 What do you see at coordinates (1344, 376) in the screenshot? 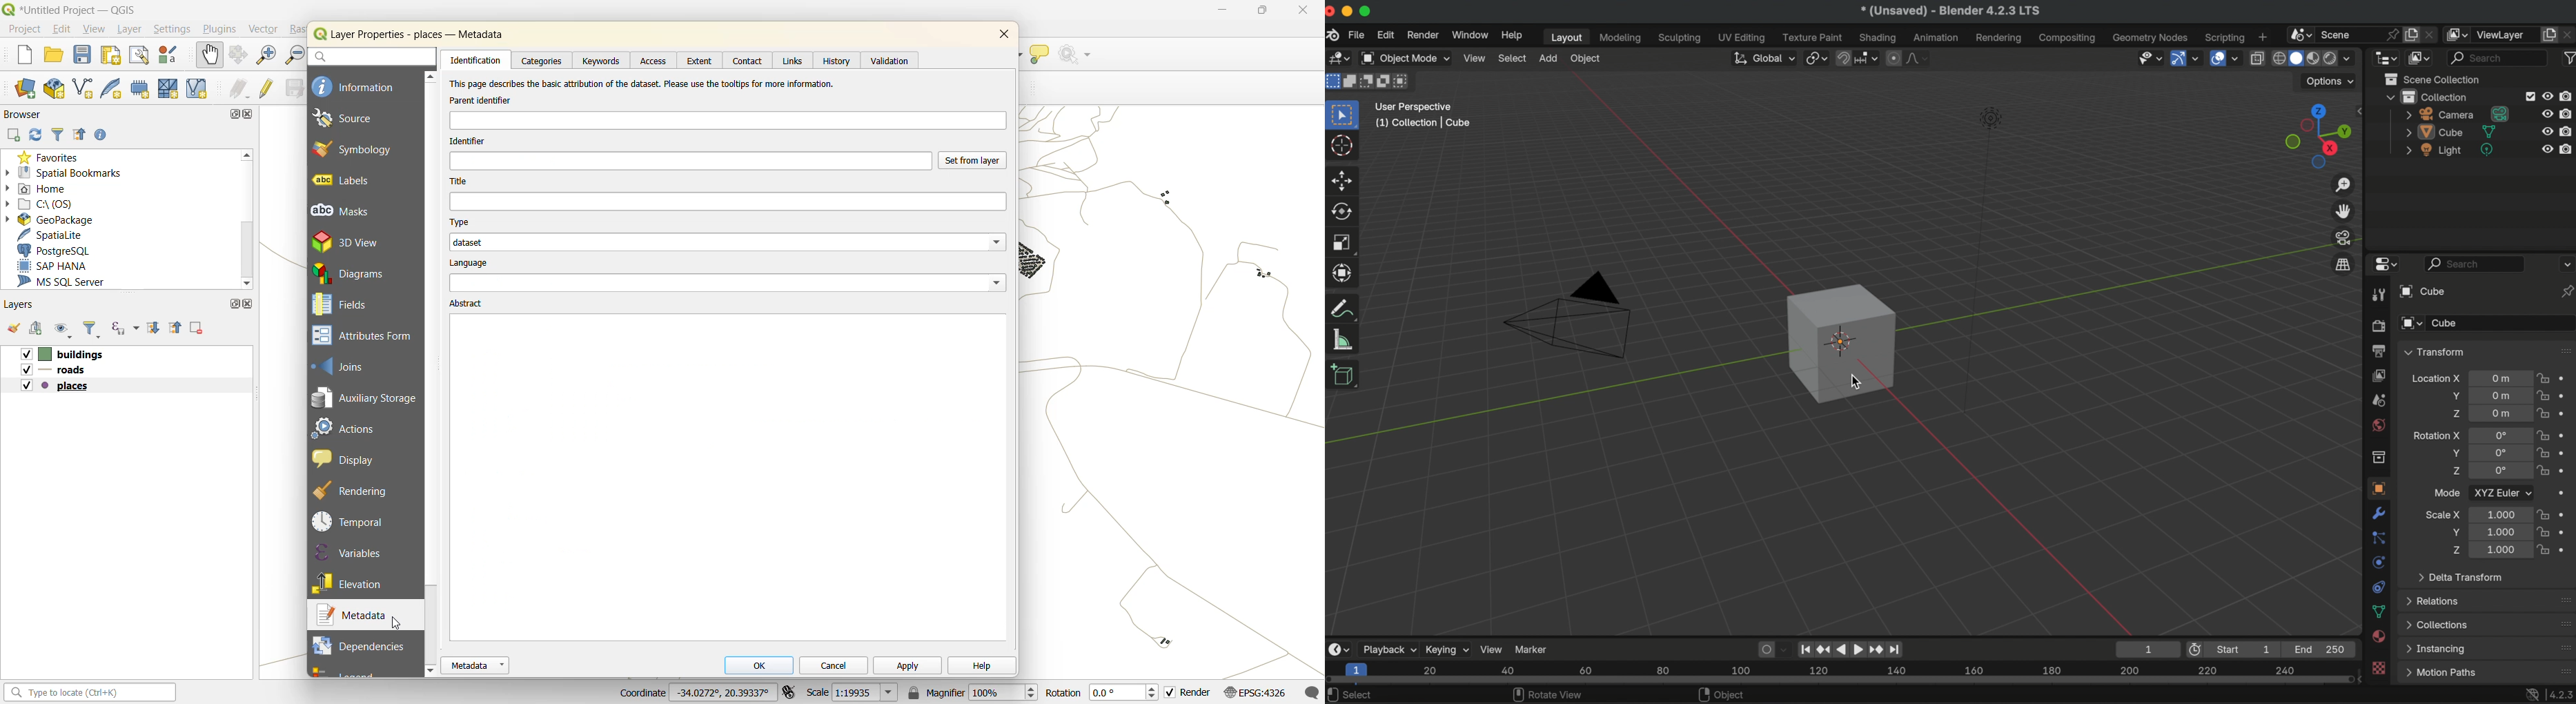
I see `add cube` at bounding box center [1344, 376].